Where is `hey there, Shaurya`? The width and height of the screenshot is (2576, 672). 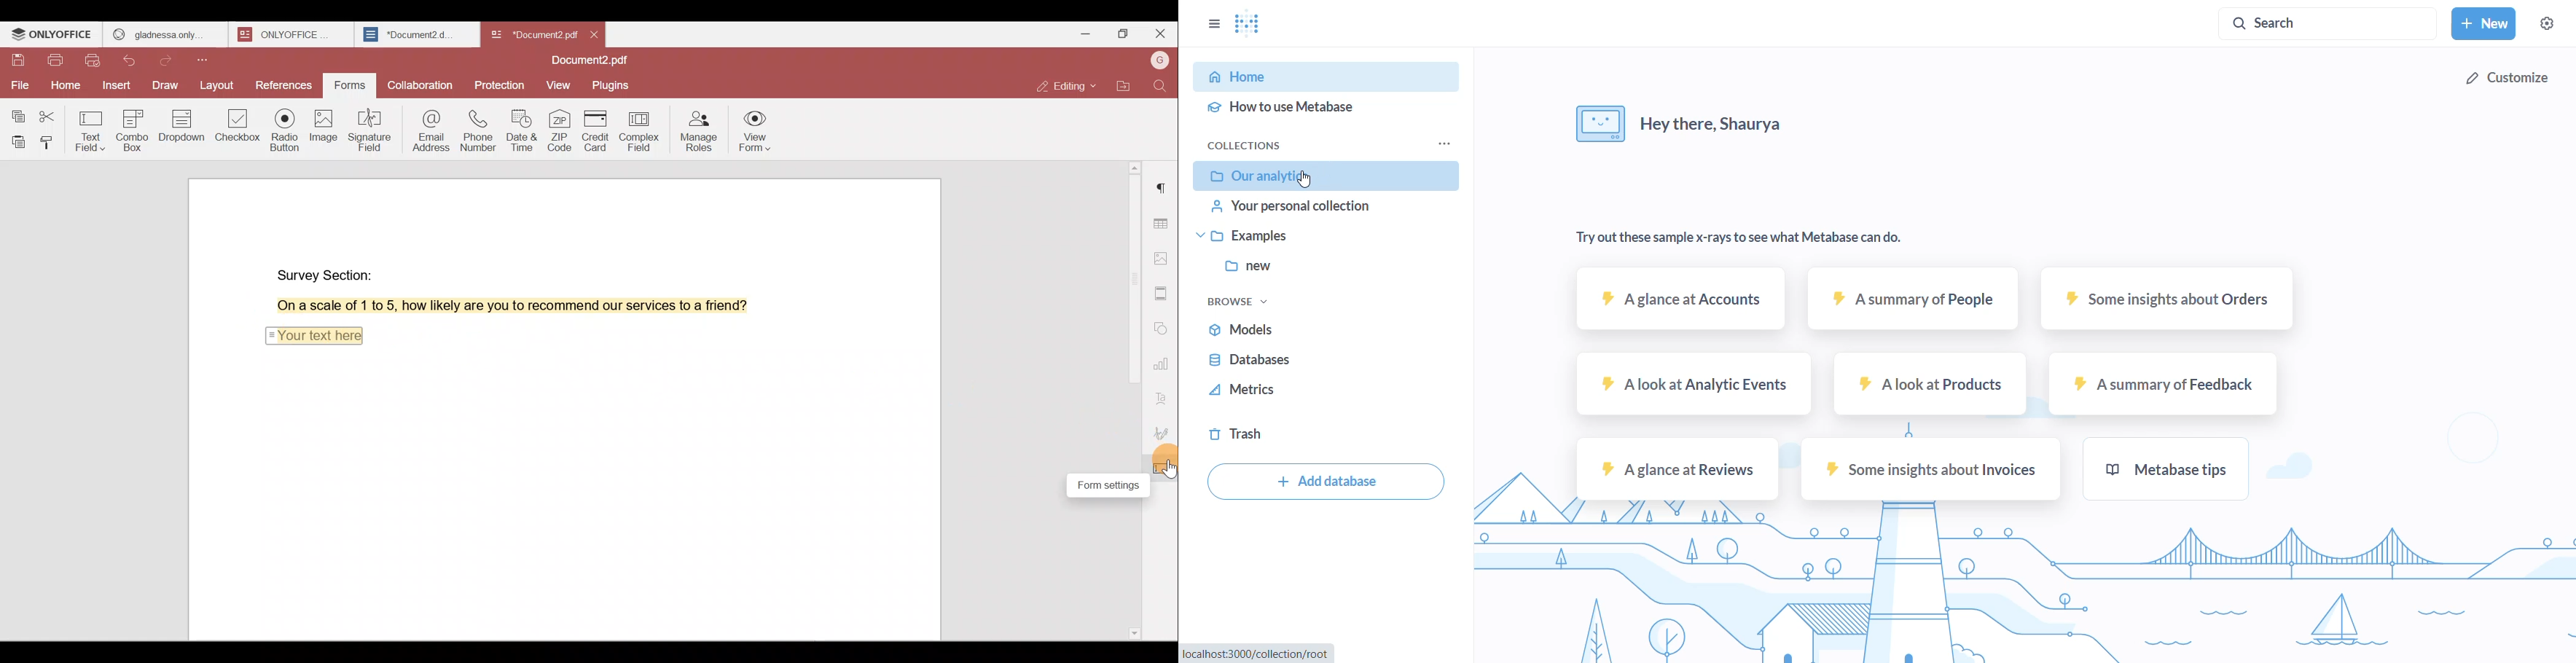
hey there, Shaurya is located at coordinates (1699, 126).